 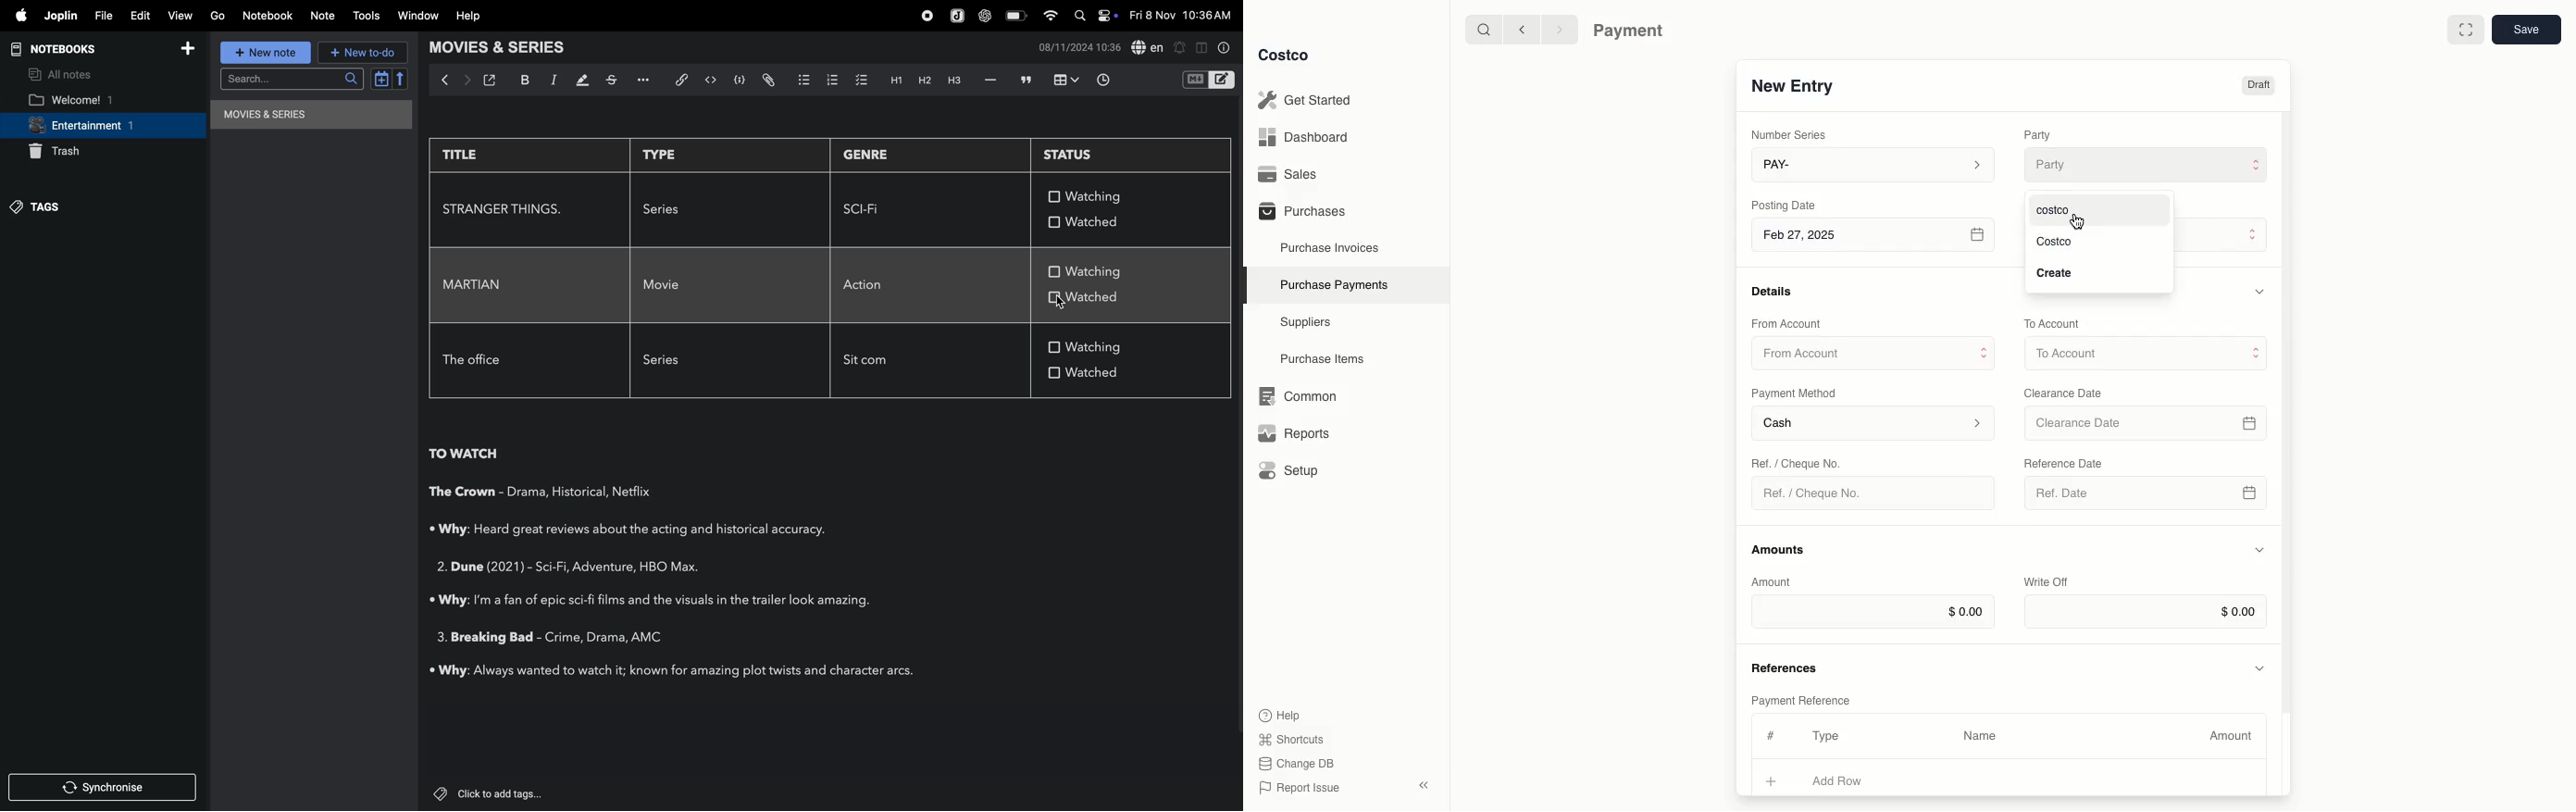 What do you see at coordinates (1086, 154) in the screenshot?
I see `status` at bounding box center [1086, 154].